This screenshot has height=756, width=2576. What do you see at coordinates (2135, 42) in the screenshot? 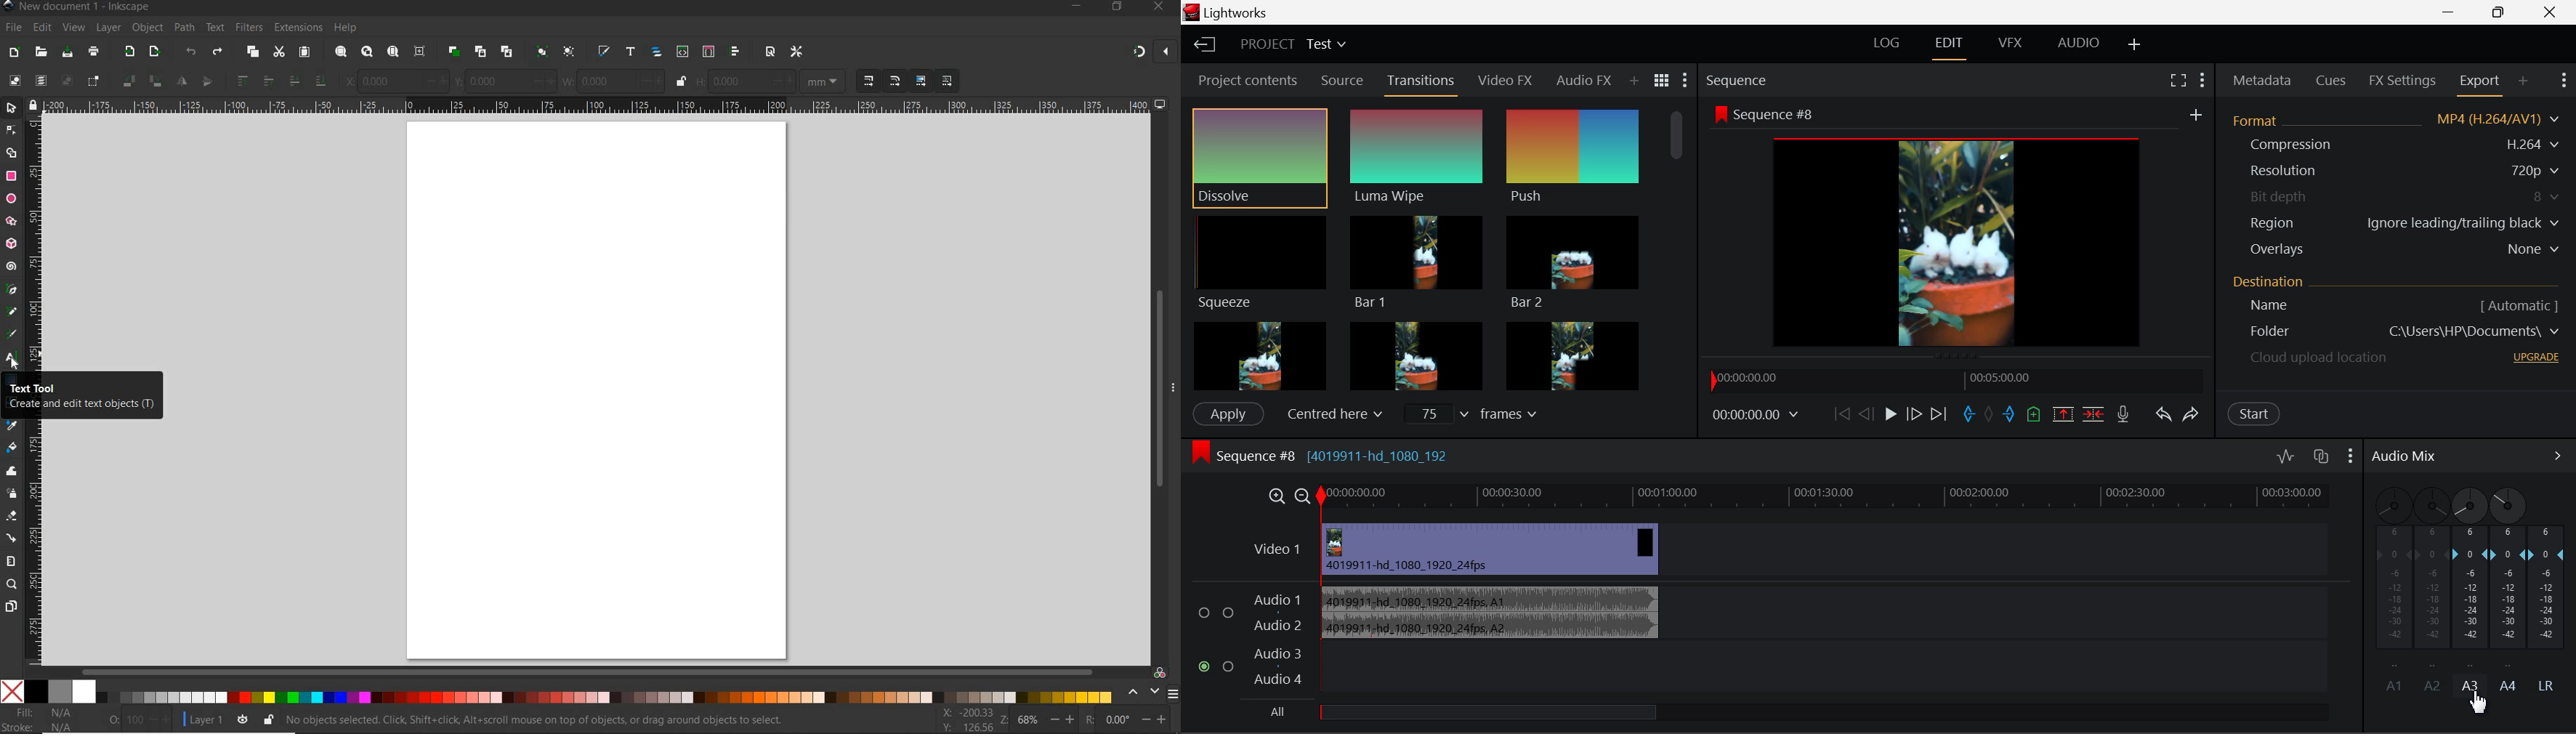
I see `Add Layout` at bounding box center [2135, 42].